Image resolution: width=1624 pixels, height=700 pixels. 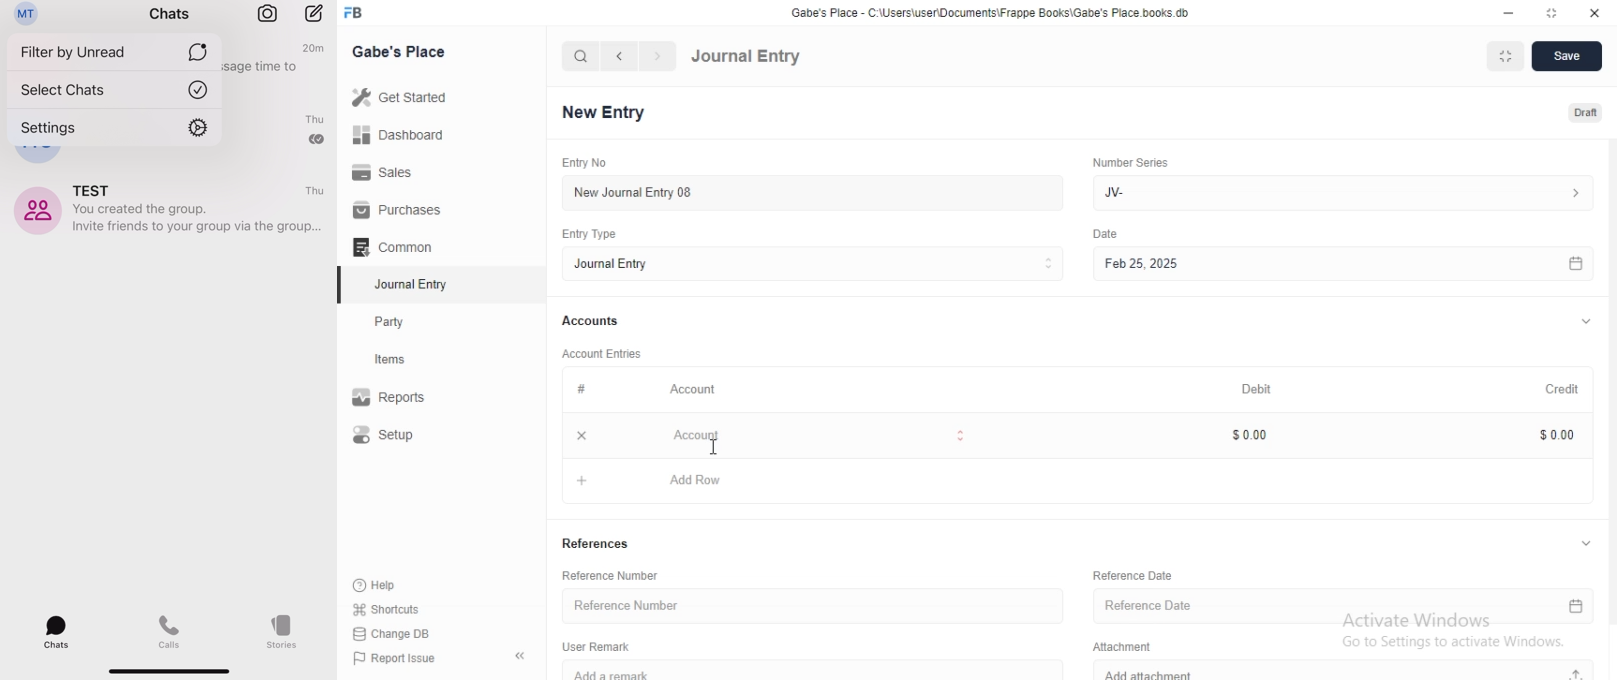 What do you see at coordinates (405, 101) in the screenshot?
I see `Get Started` at bounding box center [405, 101].